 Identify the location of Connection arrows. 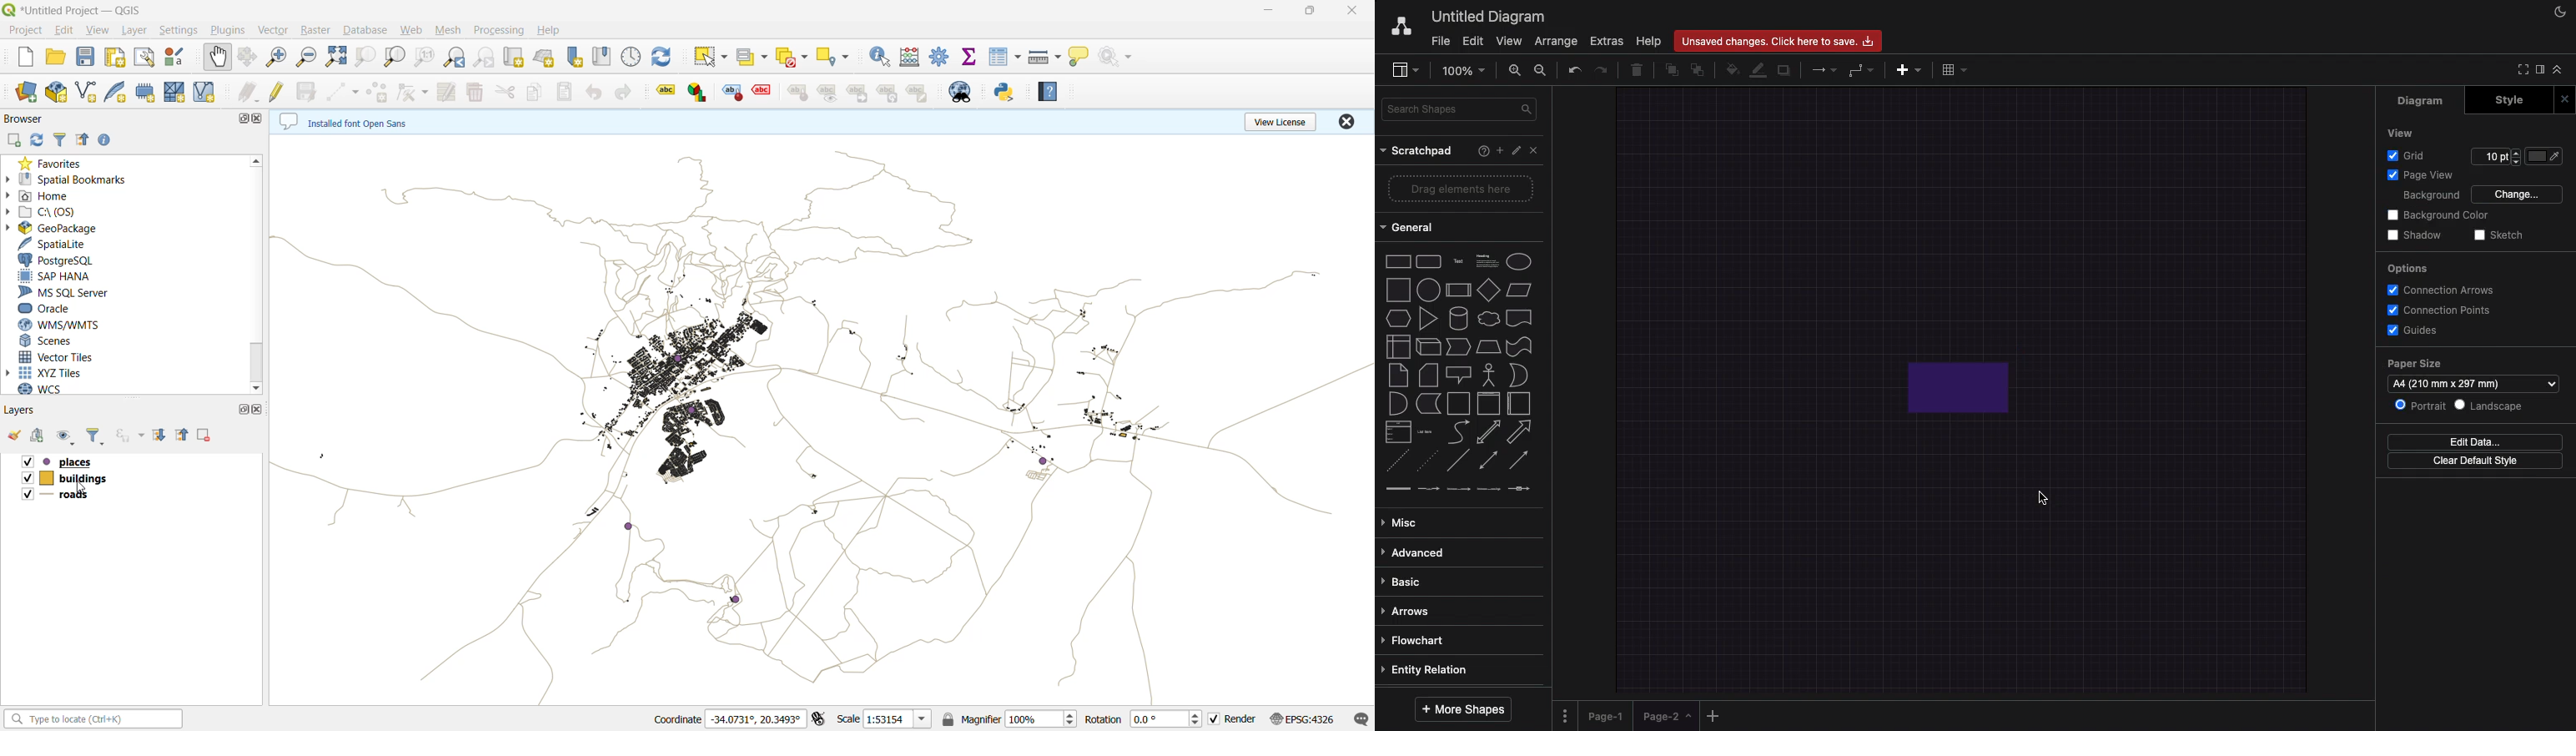
(2443, 290).